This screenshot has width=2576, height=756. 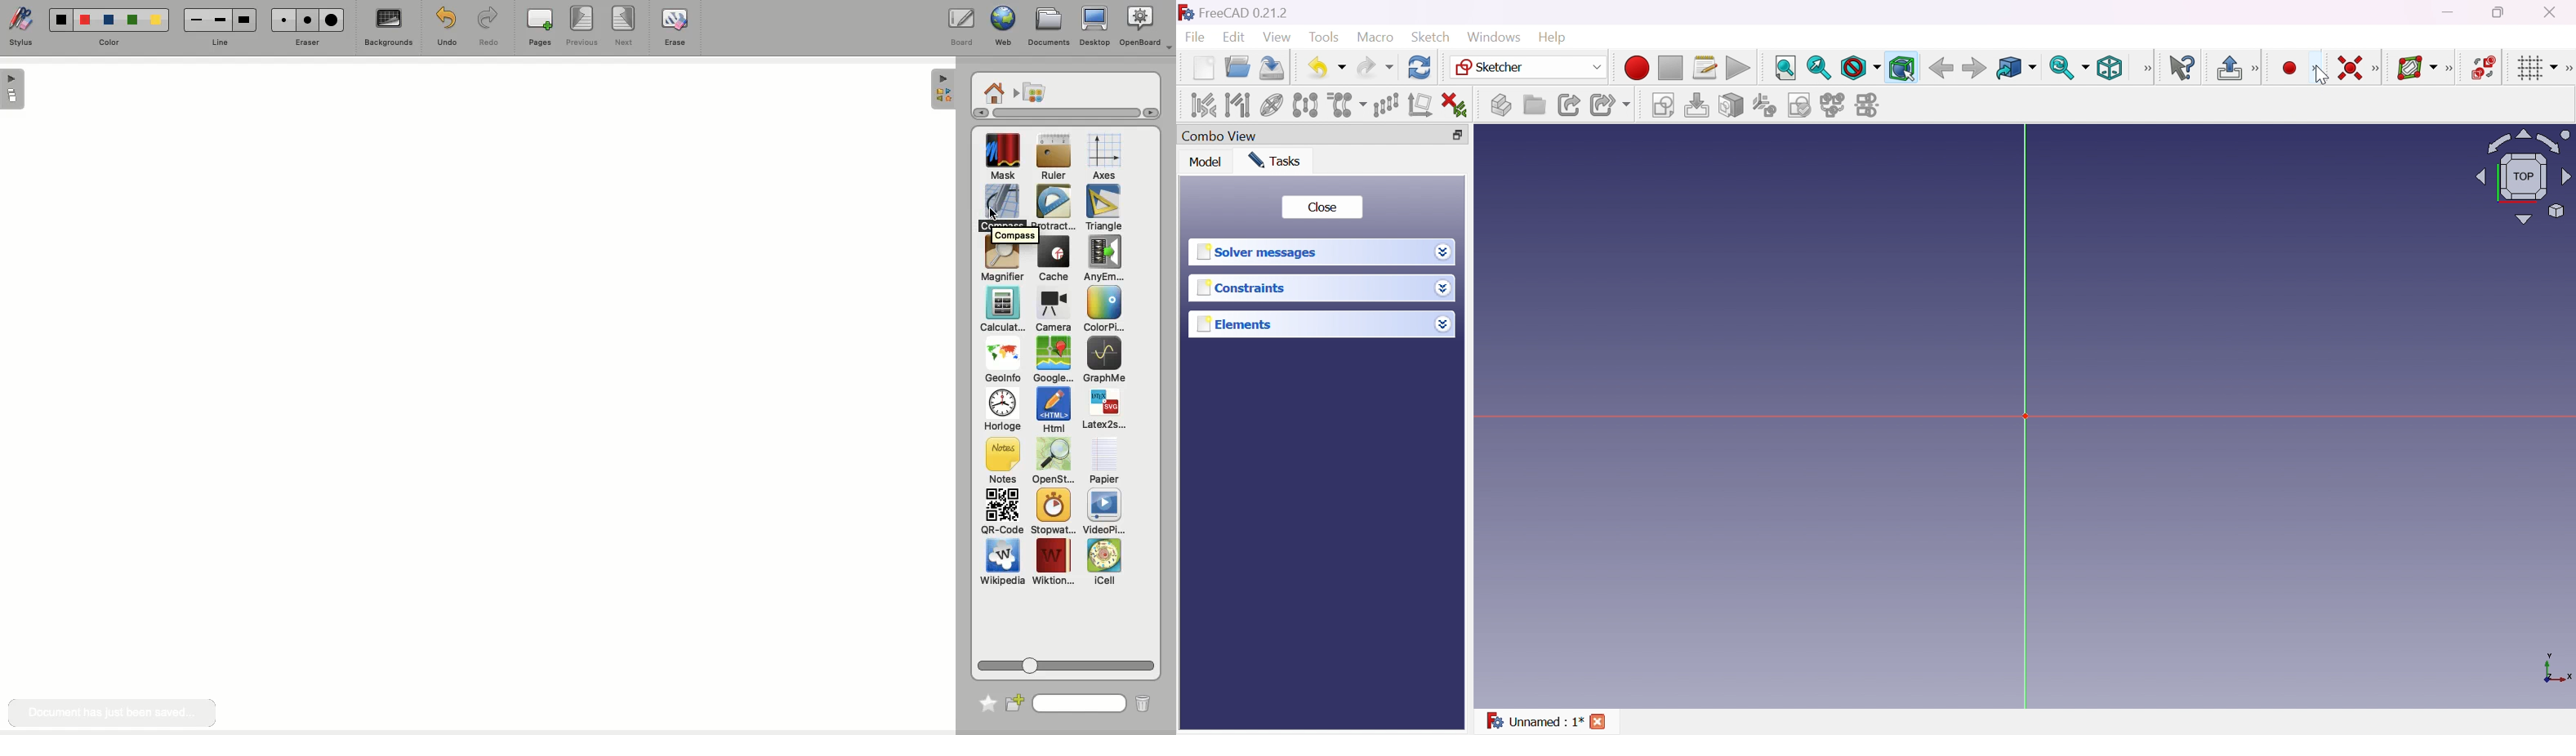 What do you see at coordinates (1455, 104) in the screenshot?
I see `Delete all constraints` at bounding box center [1455, 104].